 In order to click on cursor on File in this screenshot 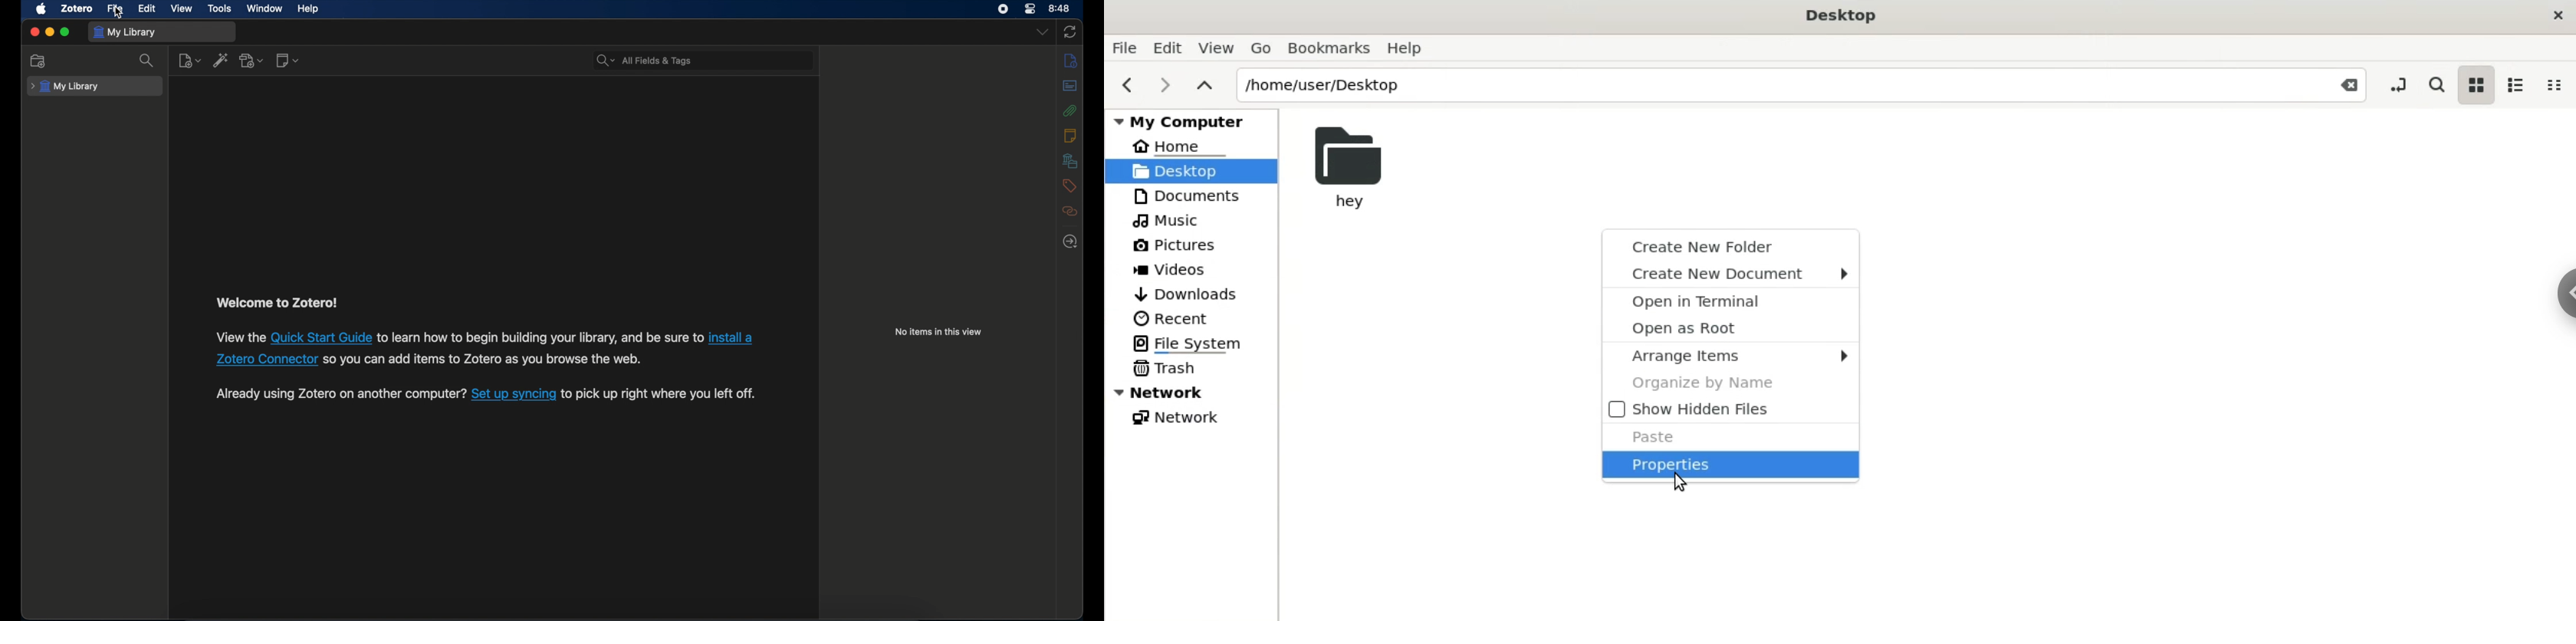, I will do `click(118, 13)`.